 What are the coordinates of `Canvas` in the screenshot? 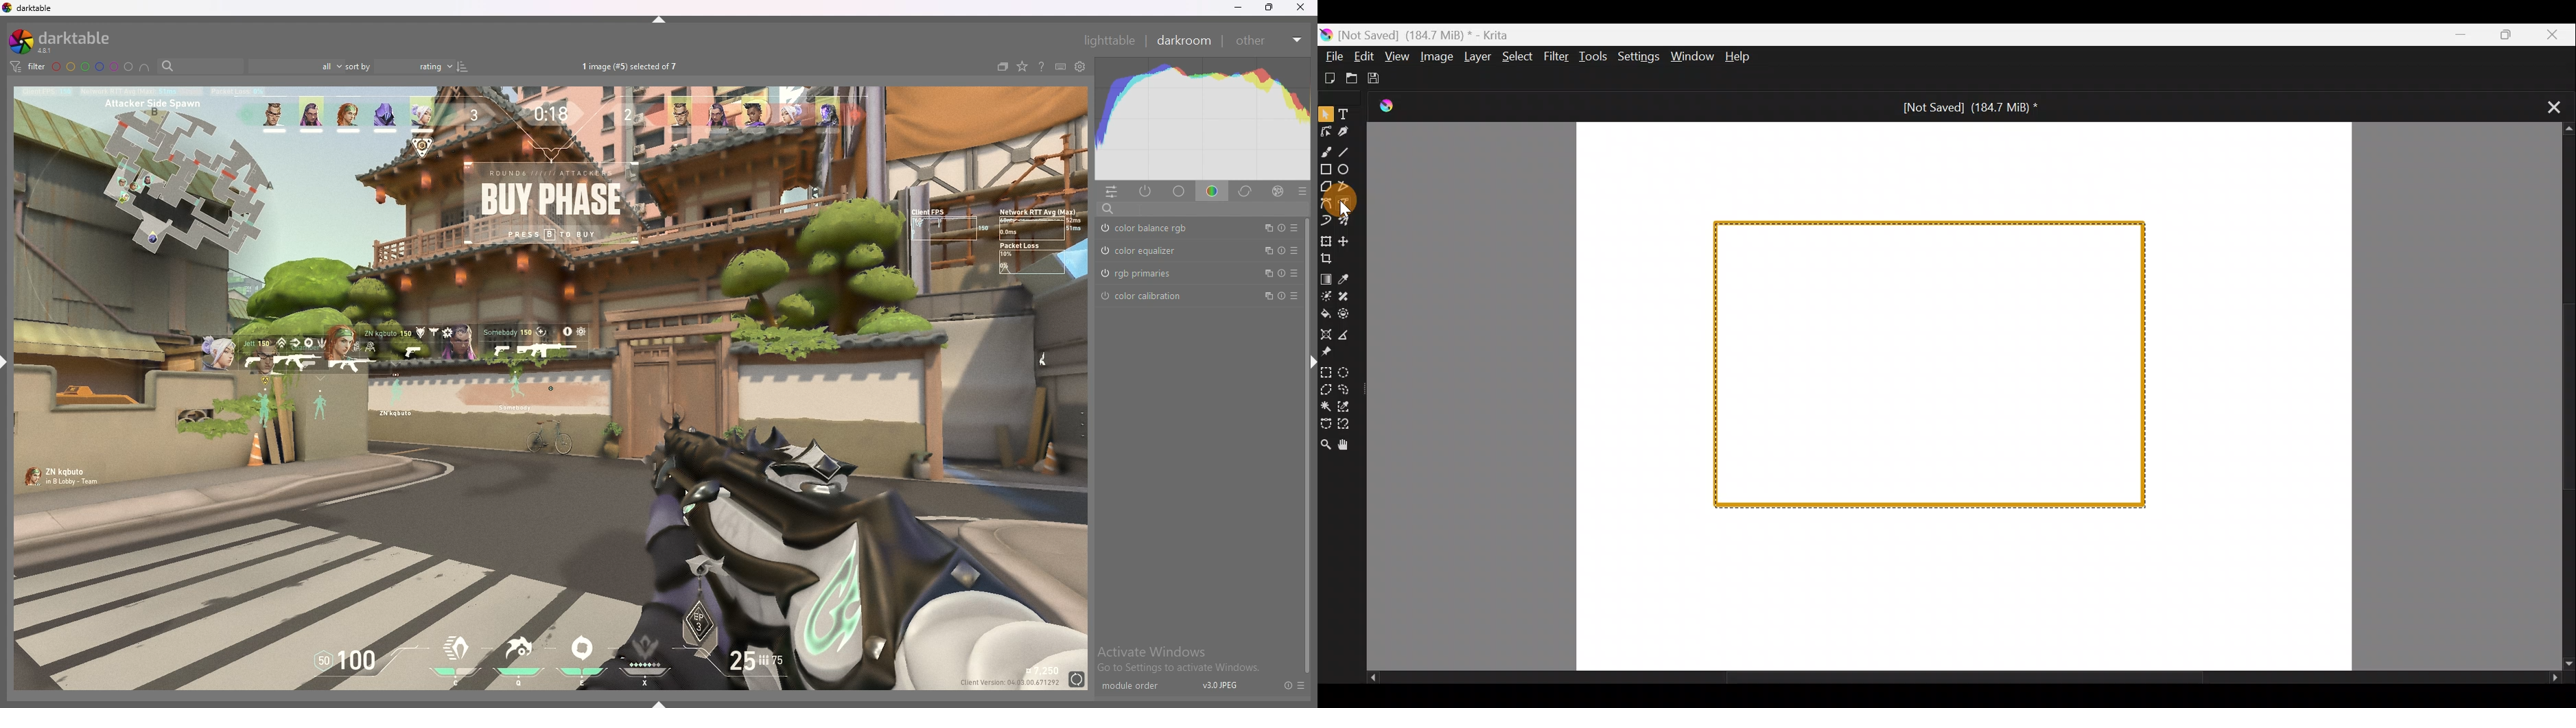 It's located at (1963, 395).